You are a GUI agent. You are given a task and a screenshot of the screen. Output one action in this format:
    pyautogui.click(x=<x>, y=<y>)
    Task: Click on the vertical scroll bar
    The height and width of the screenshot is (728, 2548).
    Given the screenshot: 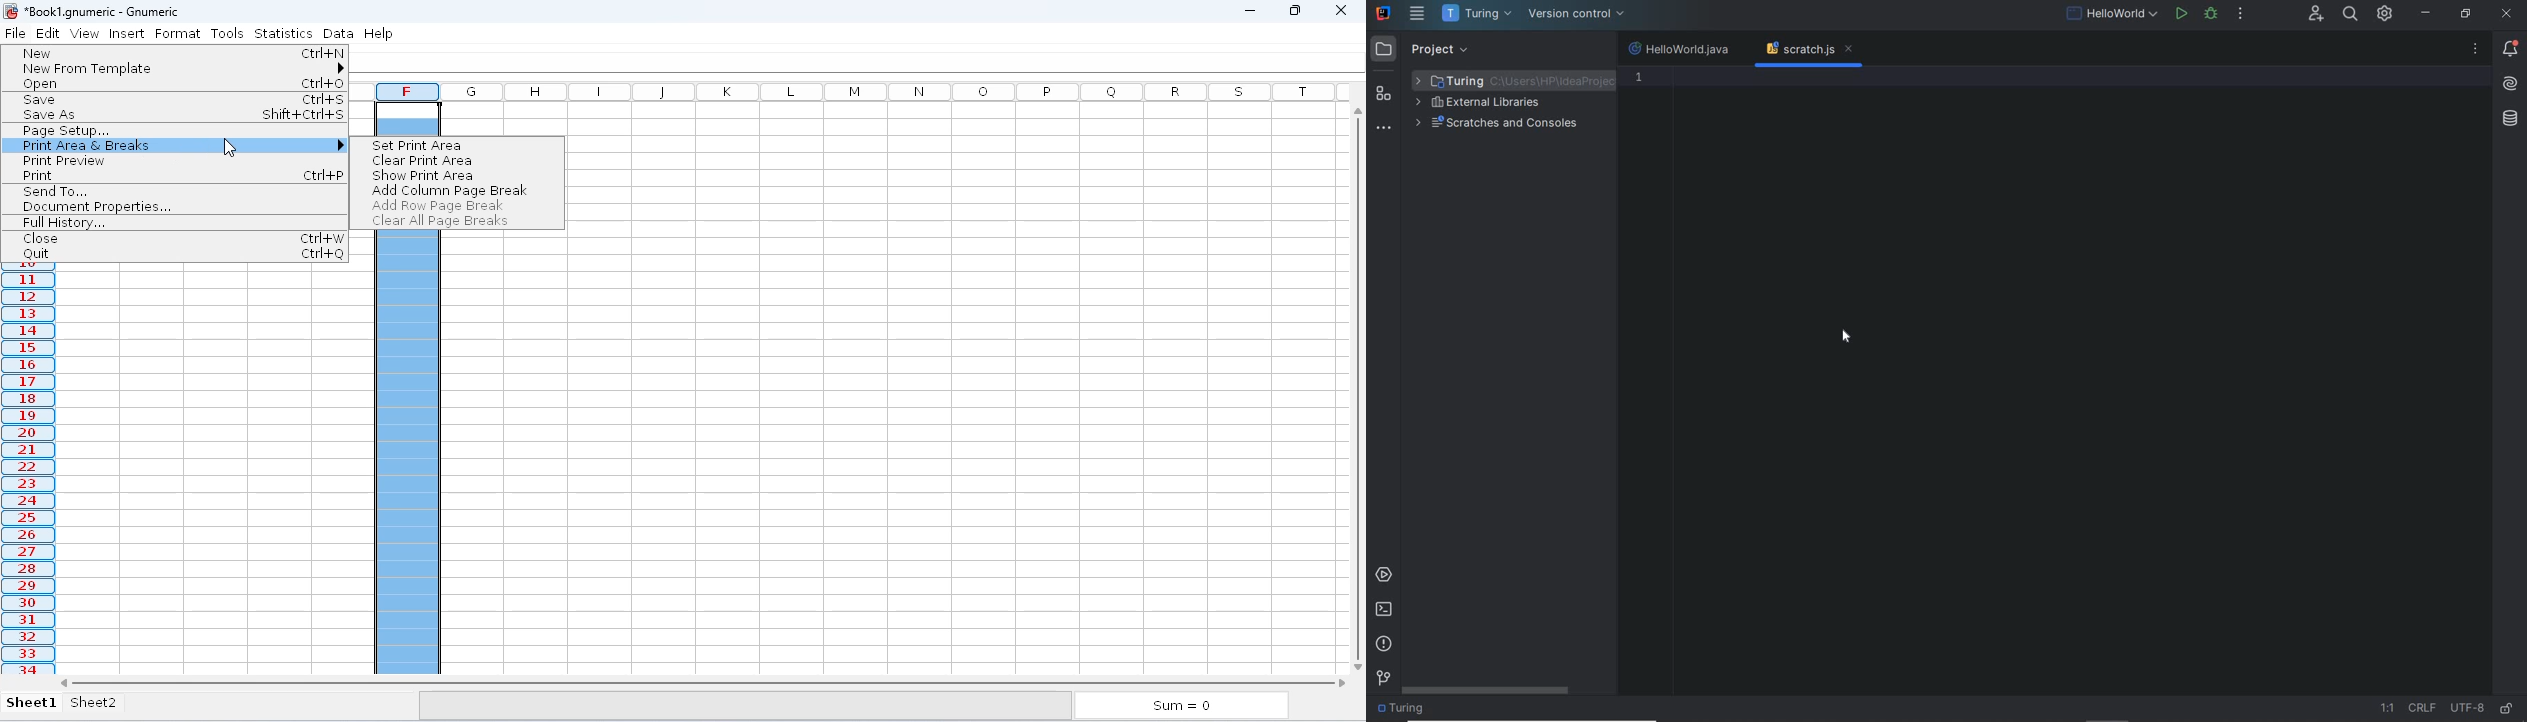 What is the action you would take?
    pyautogui.click(x=1357, y=385)
    